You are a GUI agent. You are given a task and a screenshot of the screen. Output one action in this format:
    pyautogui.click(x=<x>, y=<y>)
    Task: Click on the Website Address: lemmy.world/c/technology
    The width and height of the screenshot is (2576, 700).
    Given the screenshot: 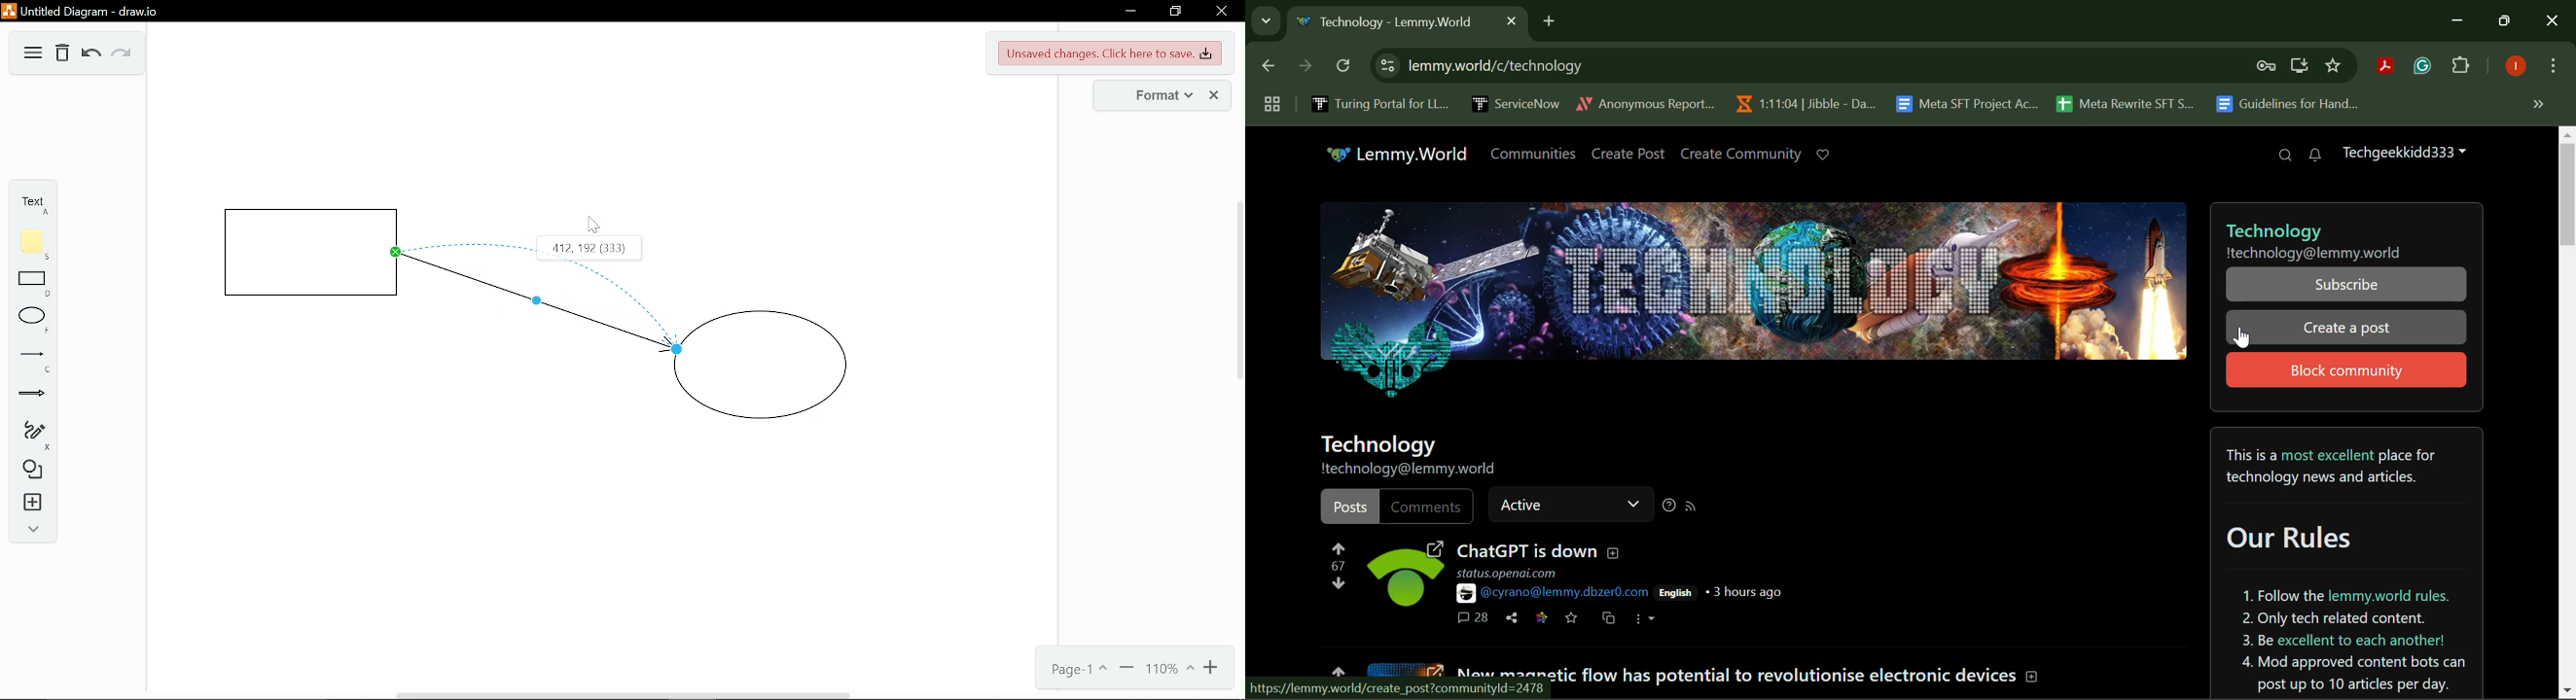 What is the action you would take?
    pyautogui.click(x=1781, y=64)
    